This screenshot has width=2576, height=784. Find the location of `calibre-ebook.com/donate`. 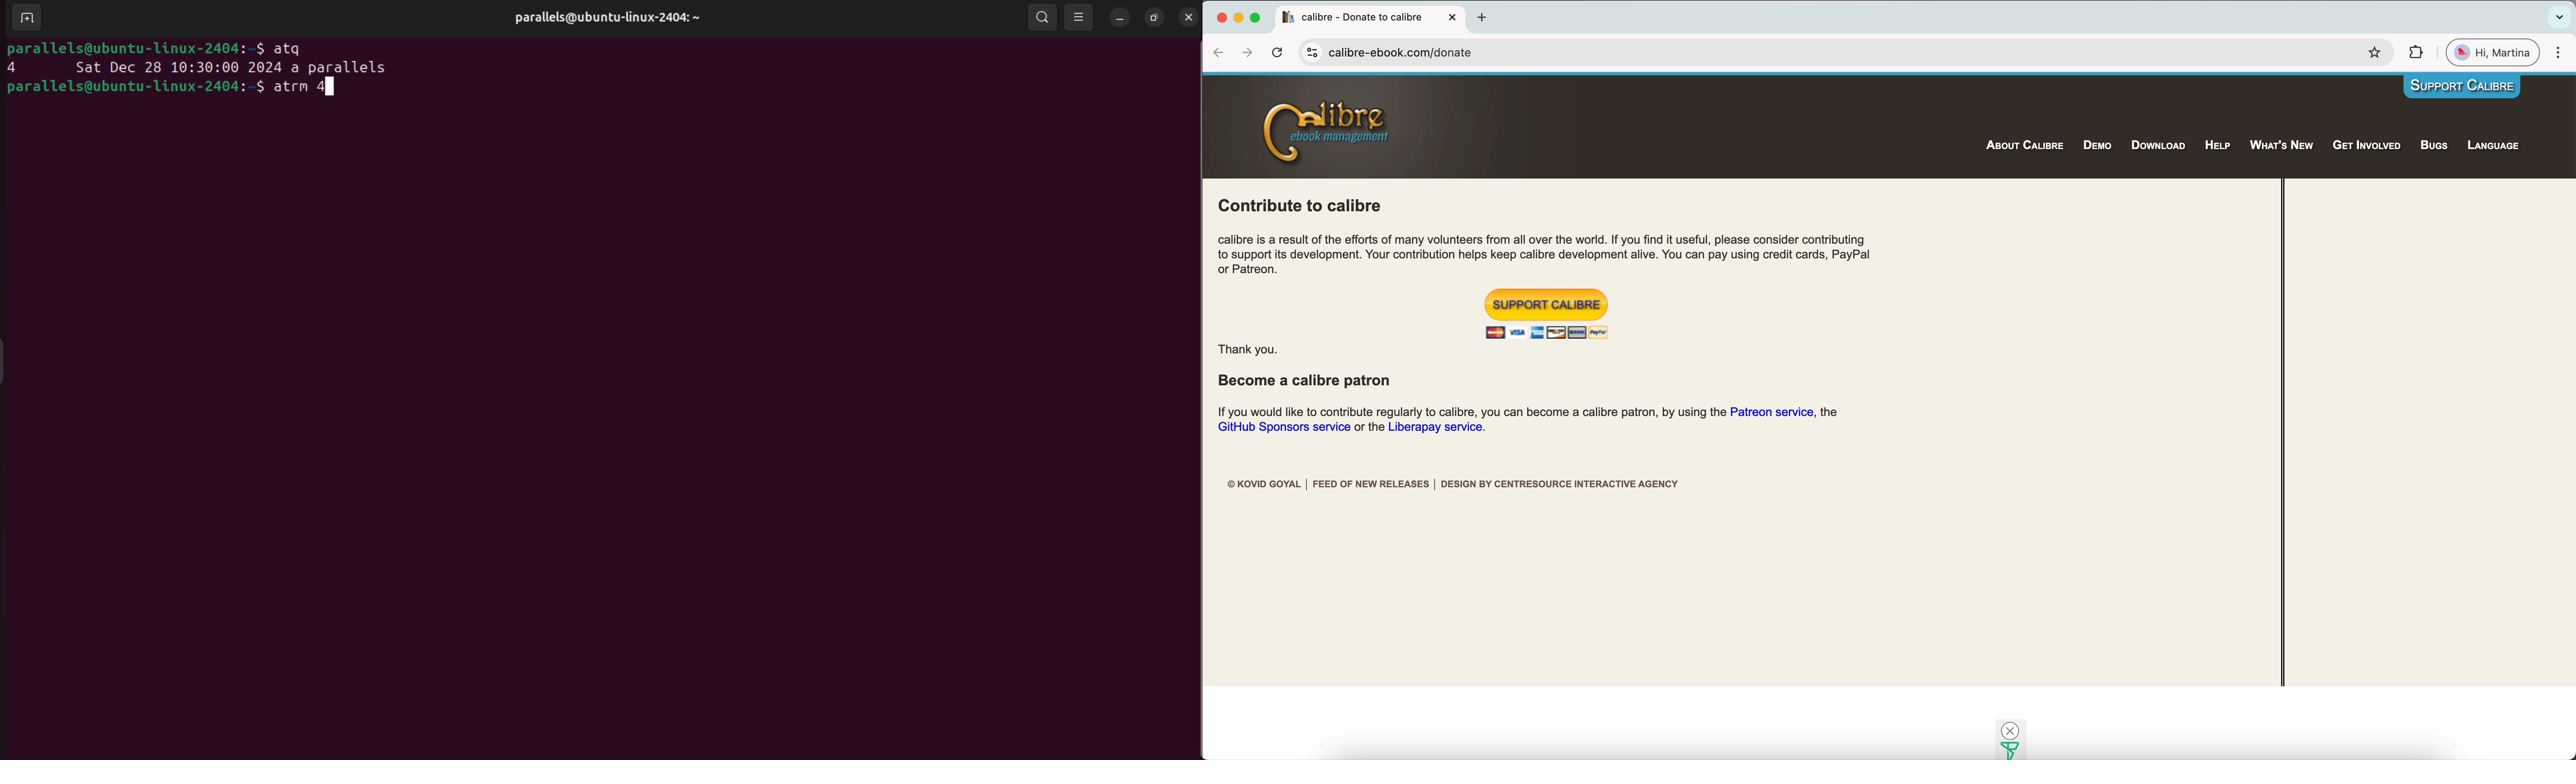

calibre-ebook.com/donate is located at coordinates (1408, 54).